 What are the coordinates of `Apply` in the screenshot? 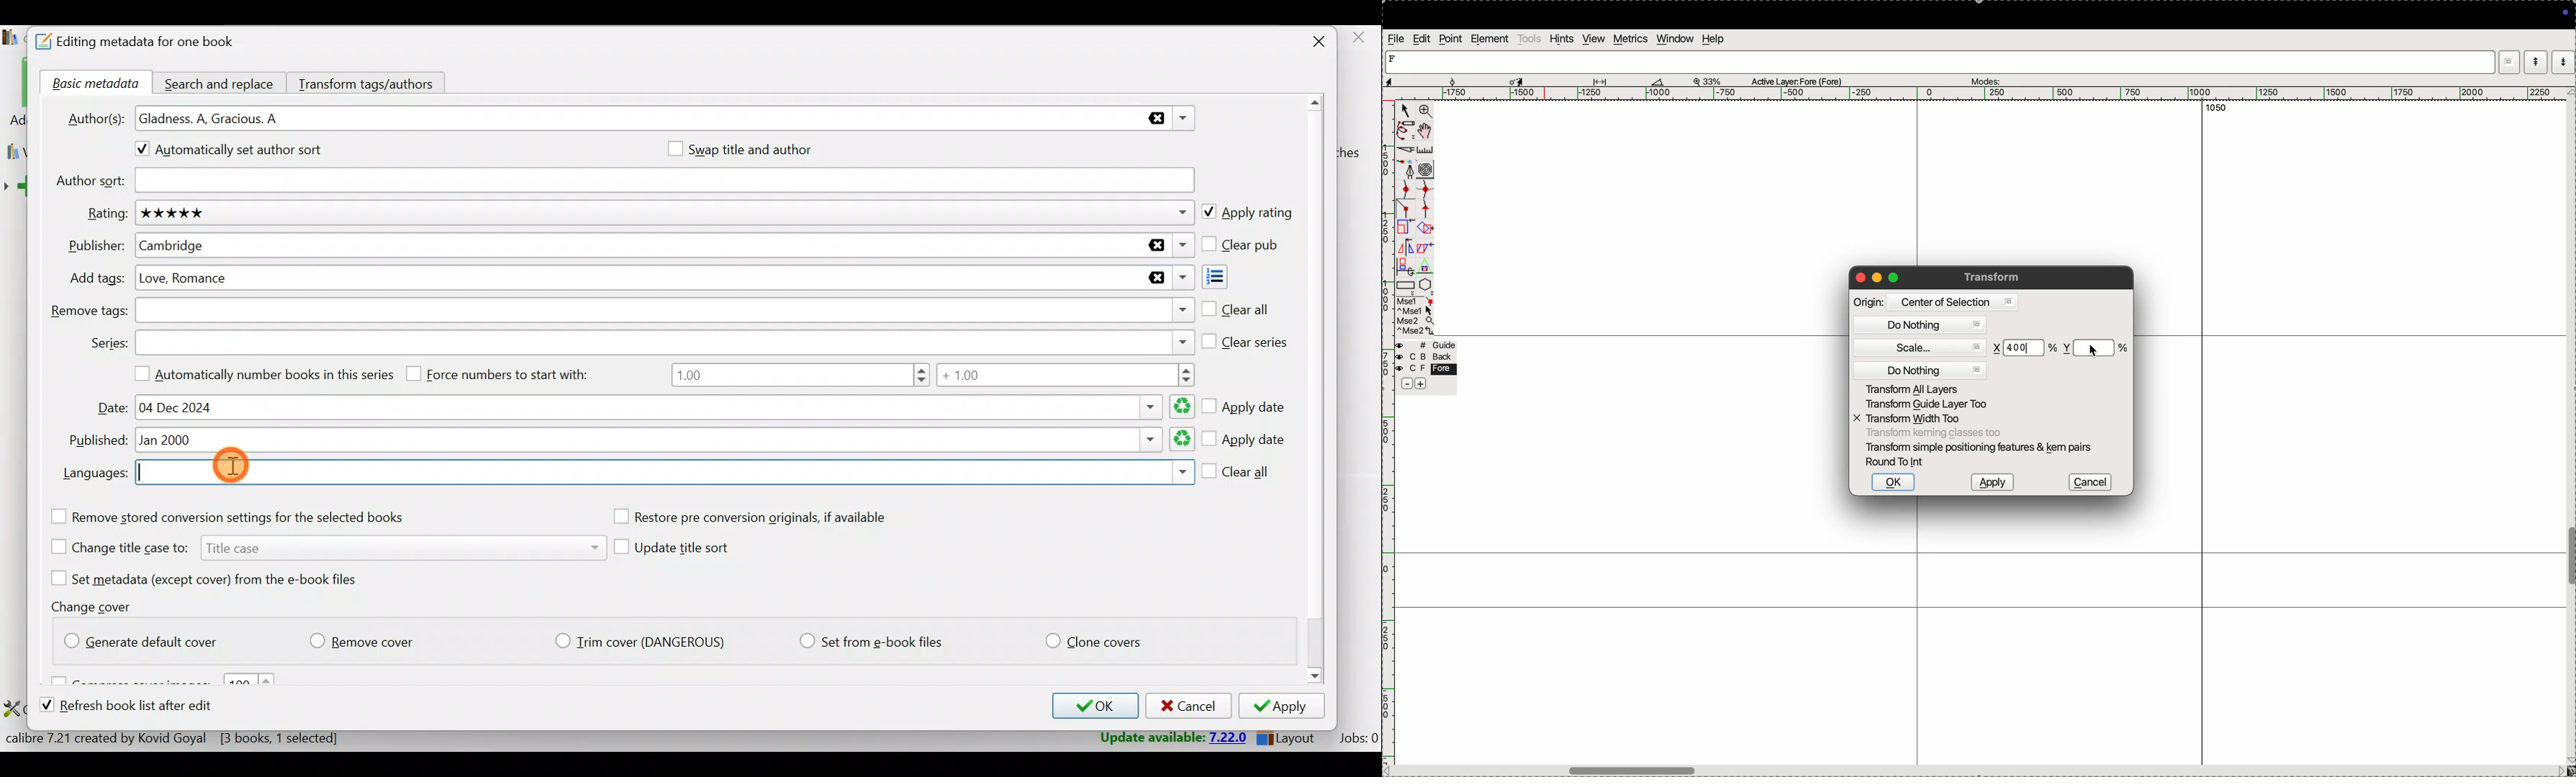 It's located at (1286, 708).